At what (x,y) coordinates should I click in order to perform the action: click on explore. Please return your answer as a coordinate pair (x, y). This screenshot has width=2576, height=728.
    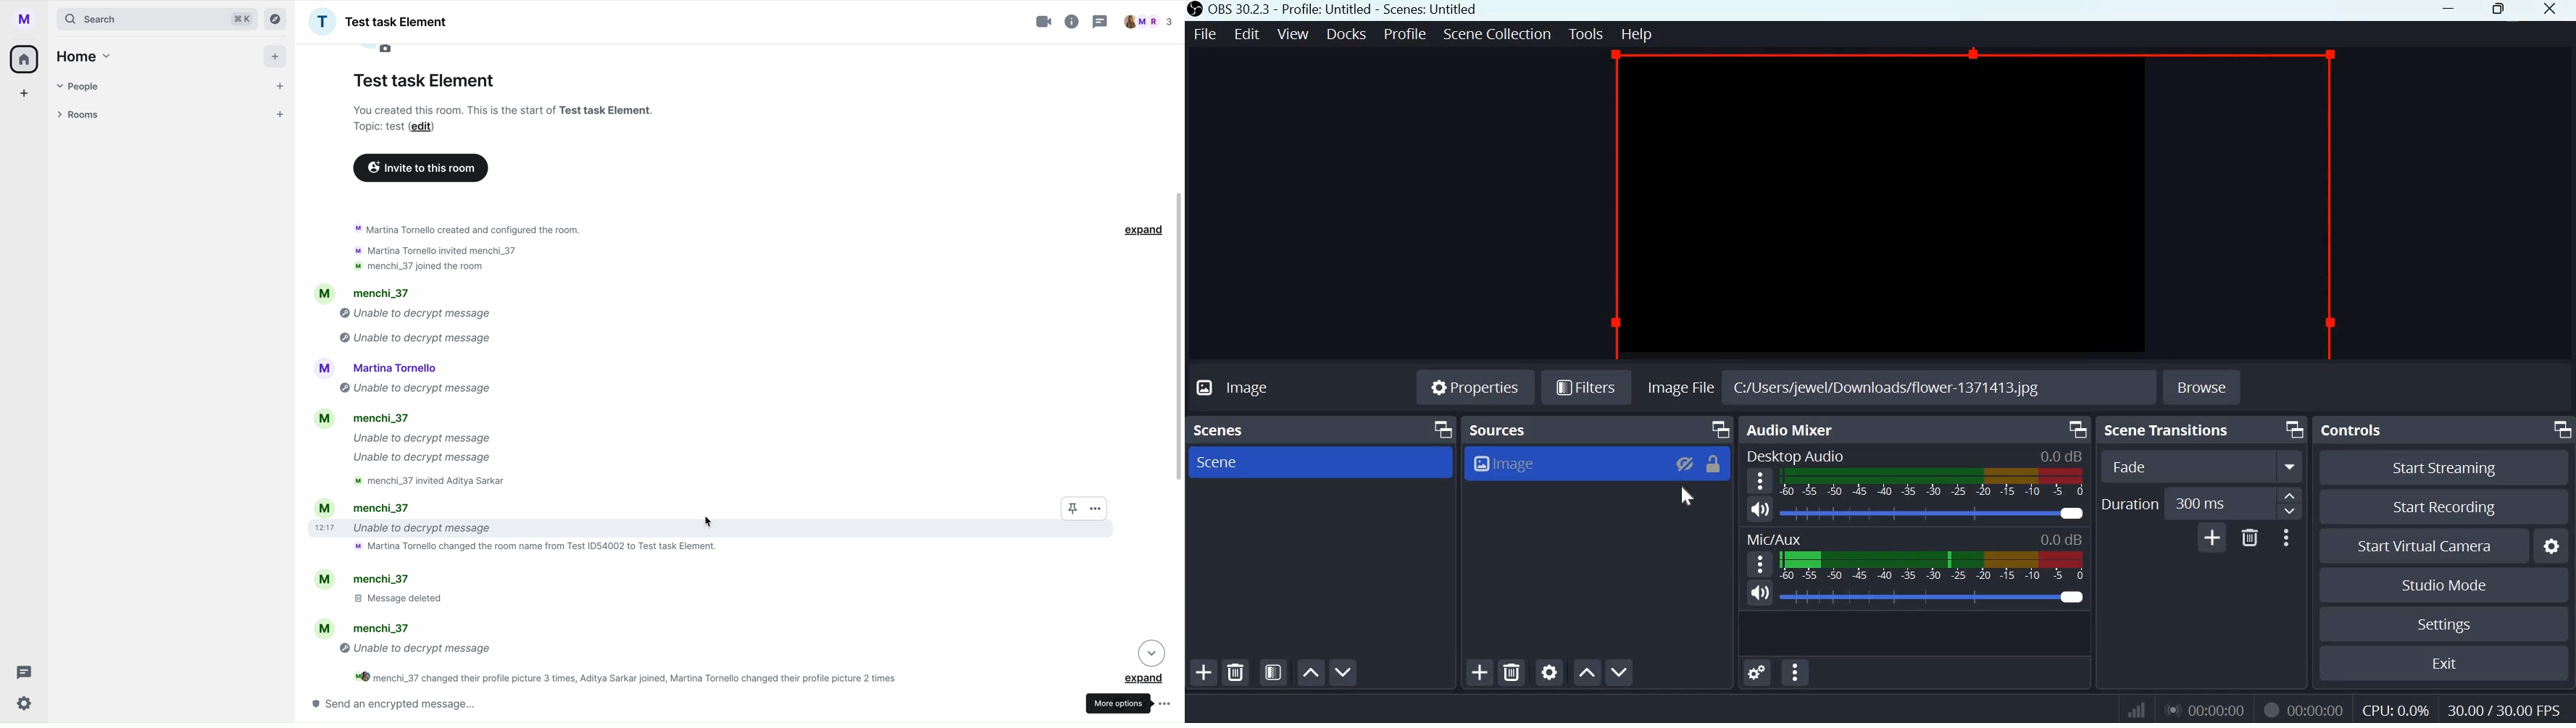
    Looking at the image, I should click on (278, 18).